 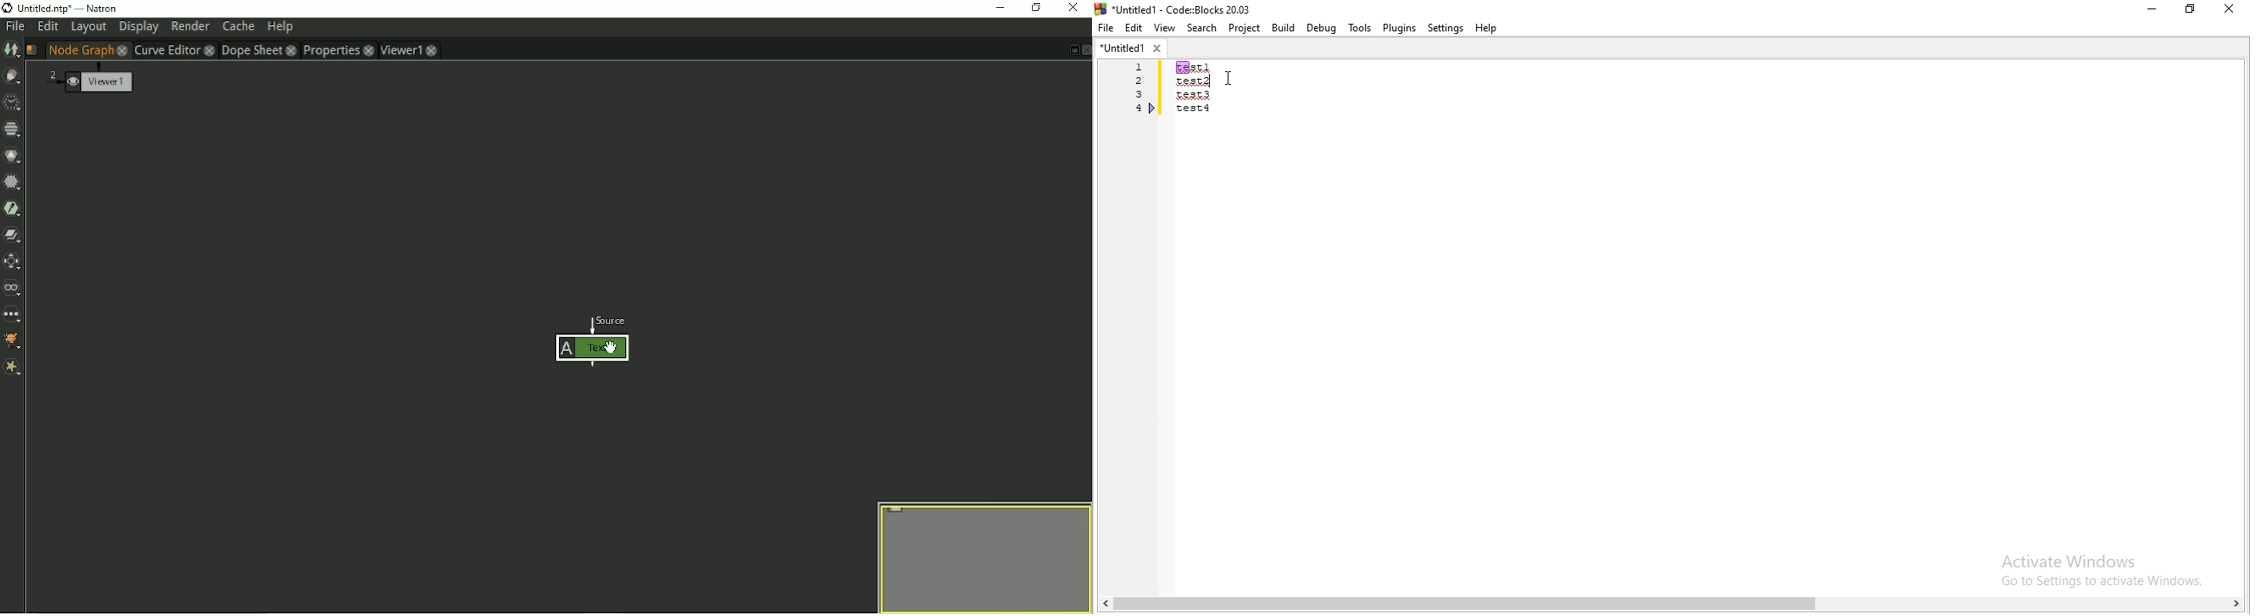 What do you see at coordinates (1164, 25) in the screenshot?
I see `View ` at bounding box center [1164, 25].